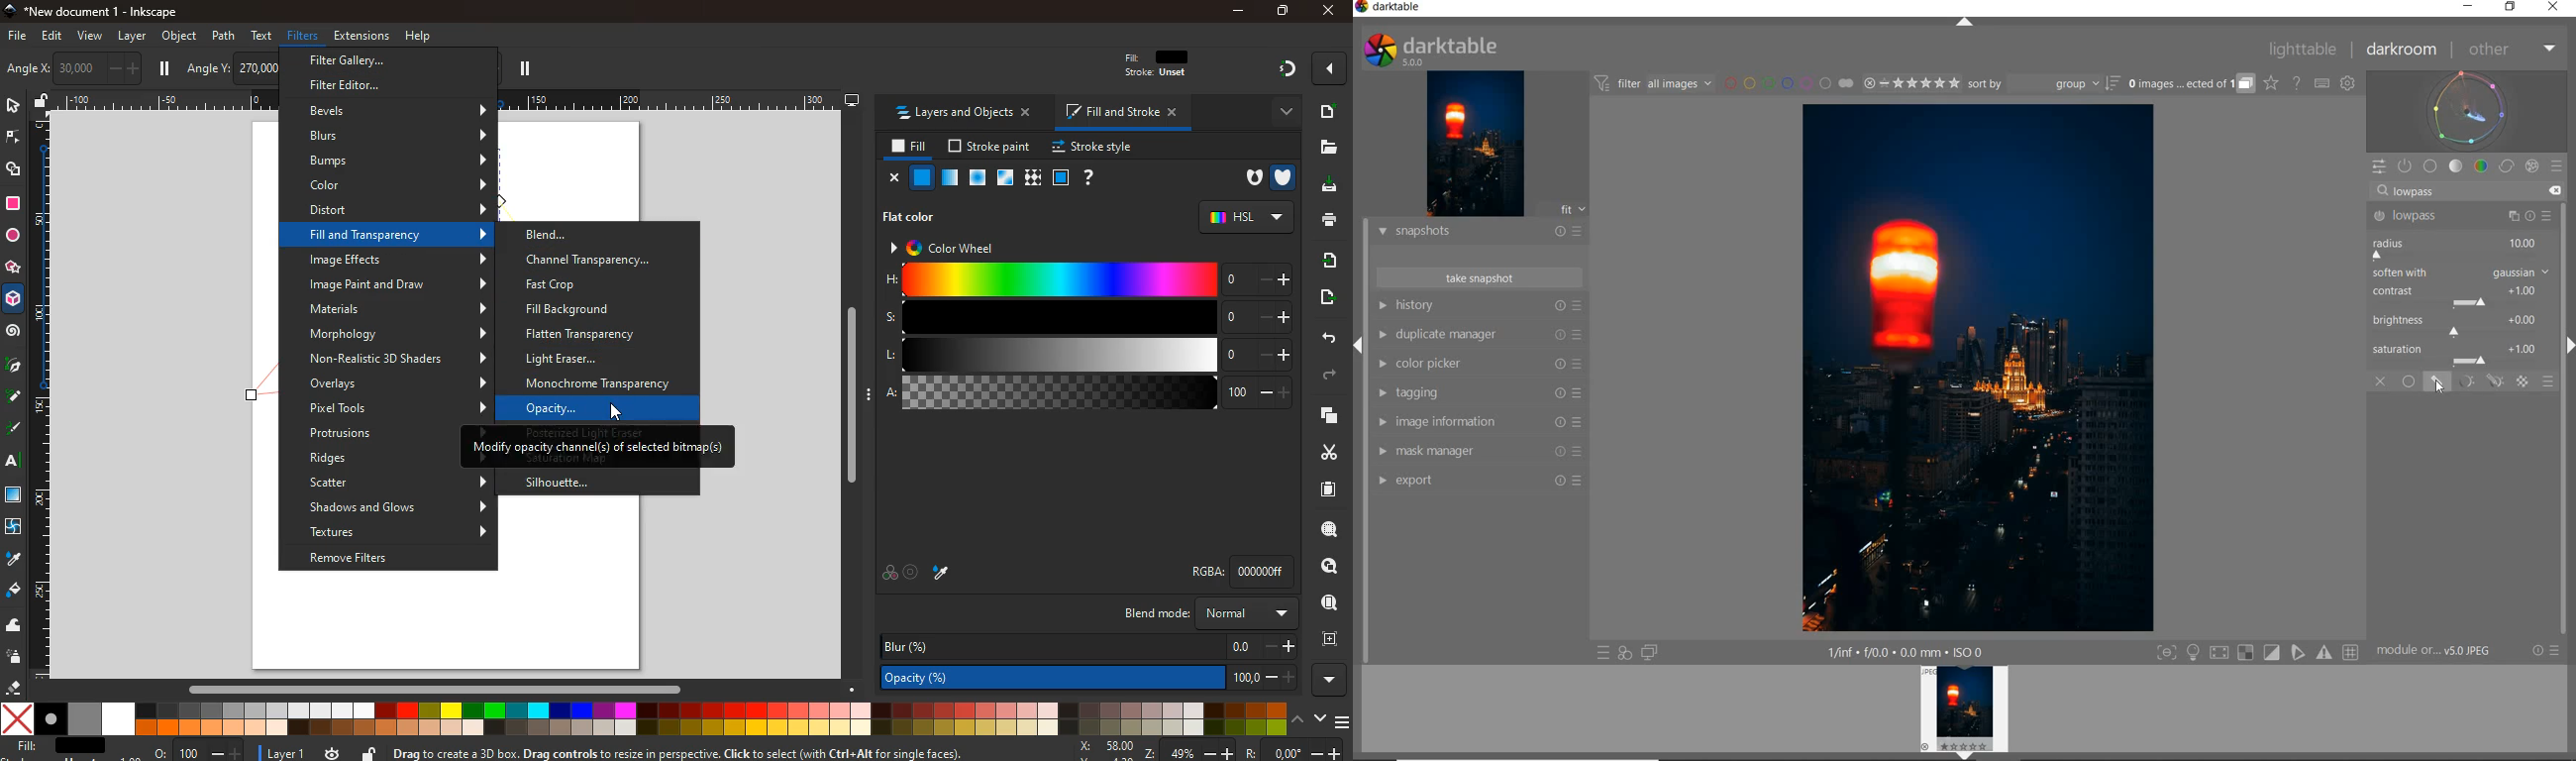  What do you see at coordinates (2457, 166) in the screenshot?
I see `TONE` at bounding box center [2457, 166].